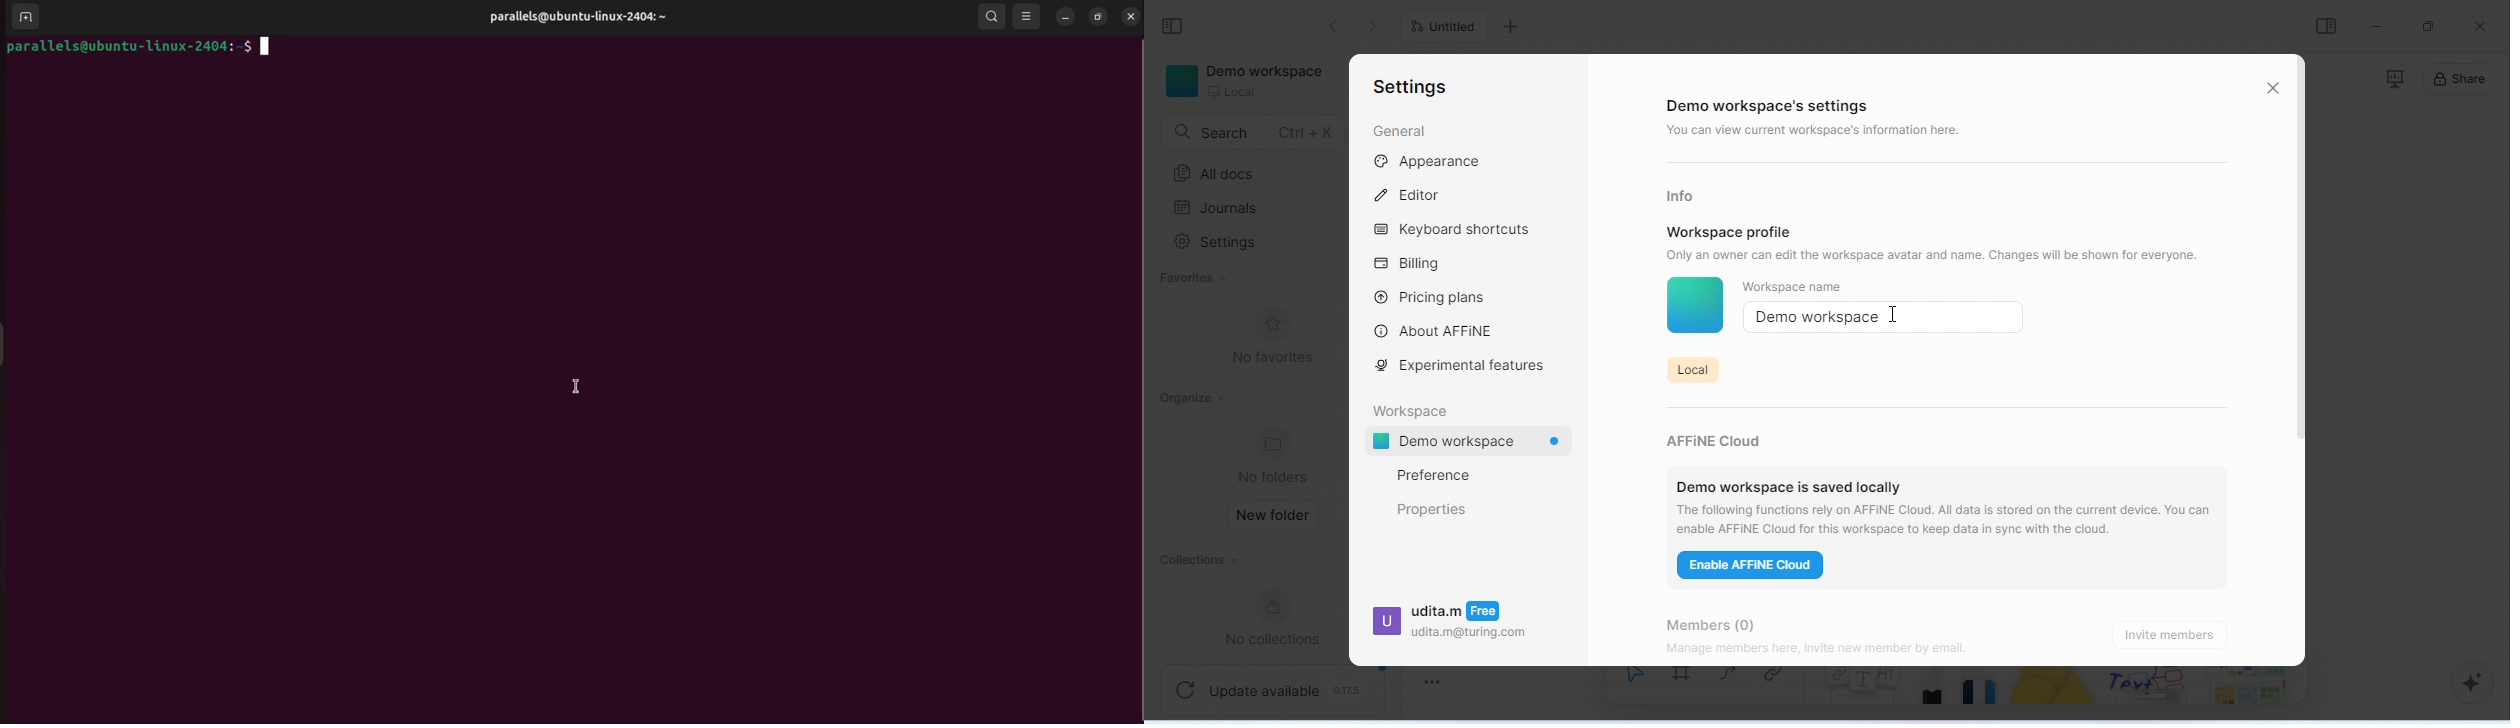  Describe the element at coordinates (575, 385) in the screenshot. I see `cursor` at that location.